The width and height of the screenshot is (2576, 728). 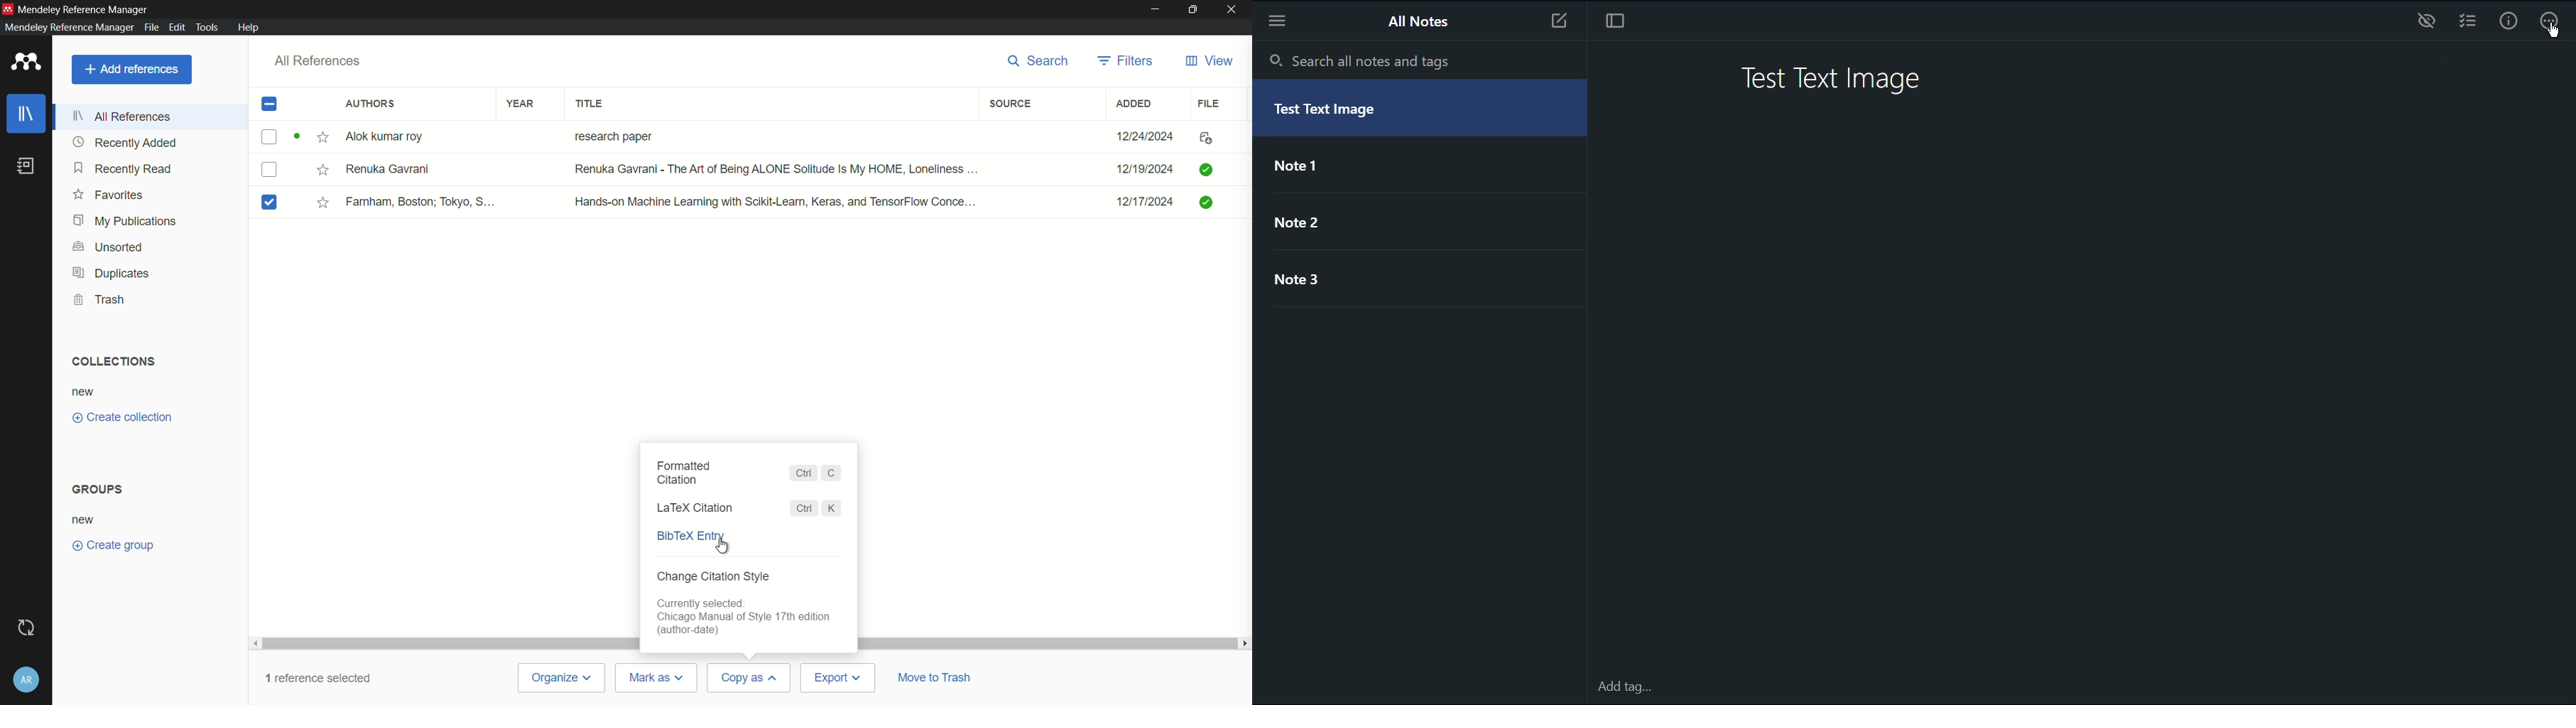 What do you see at coordinates (87, 8) in the screenshot?
I see `Mendeley Reference Manager` at bounding box center [87, 8].